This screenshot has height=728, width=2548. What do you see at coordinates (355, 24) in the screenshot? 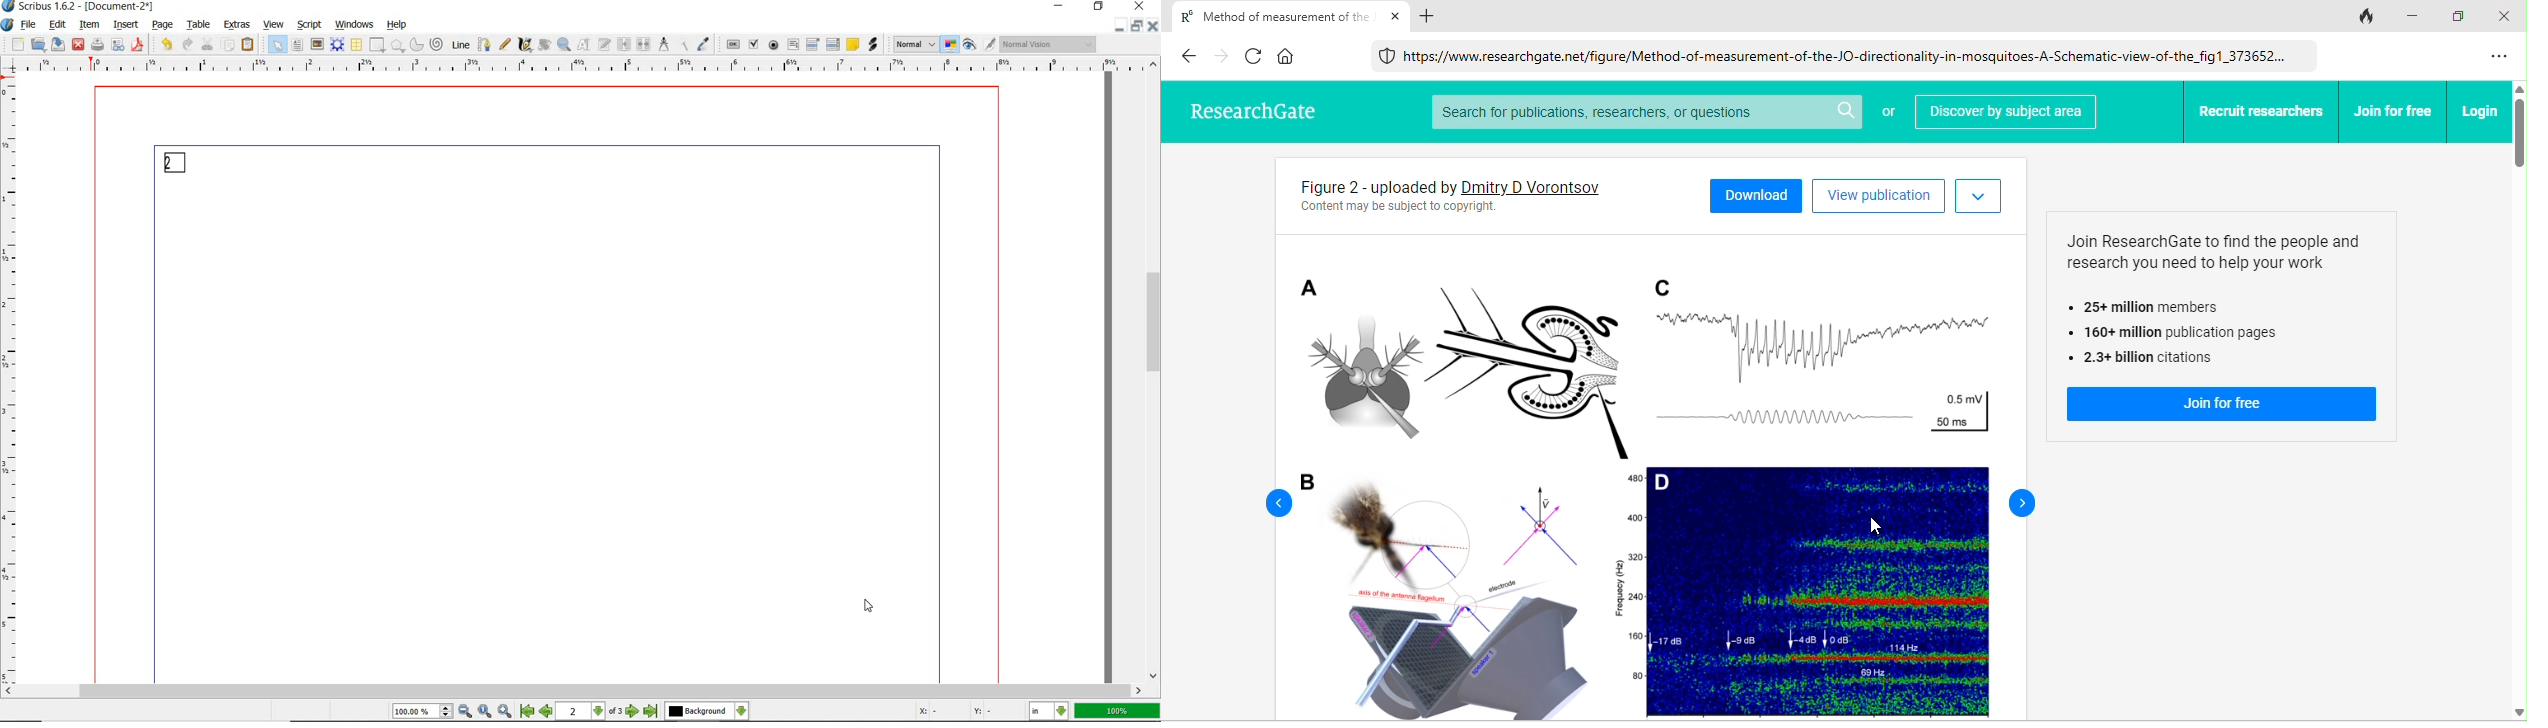
I see `windows` at bounding box center [355, 24].